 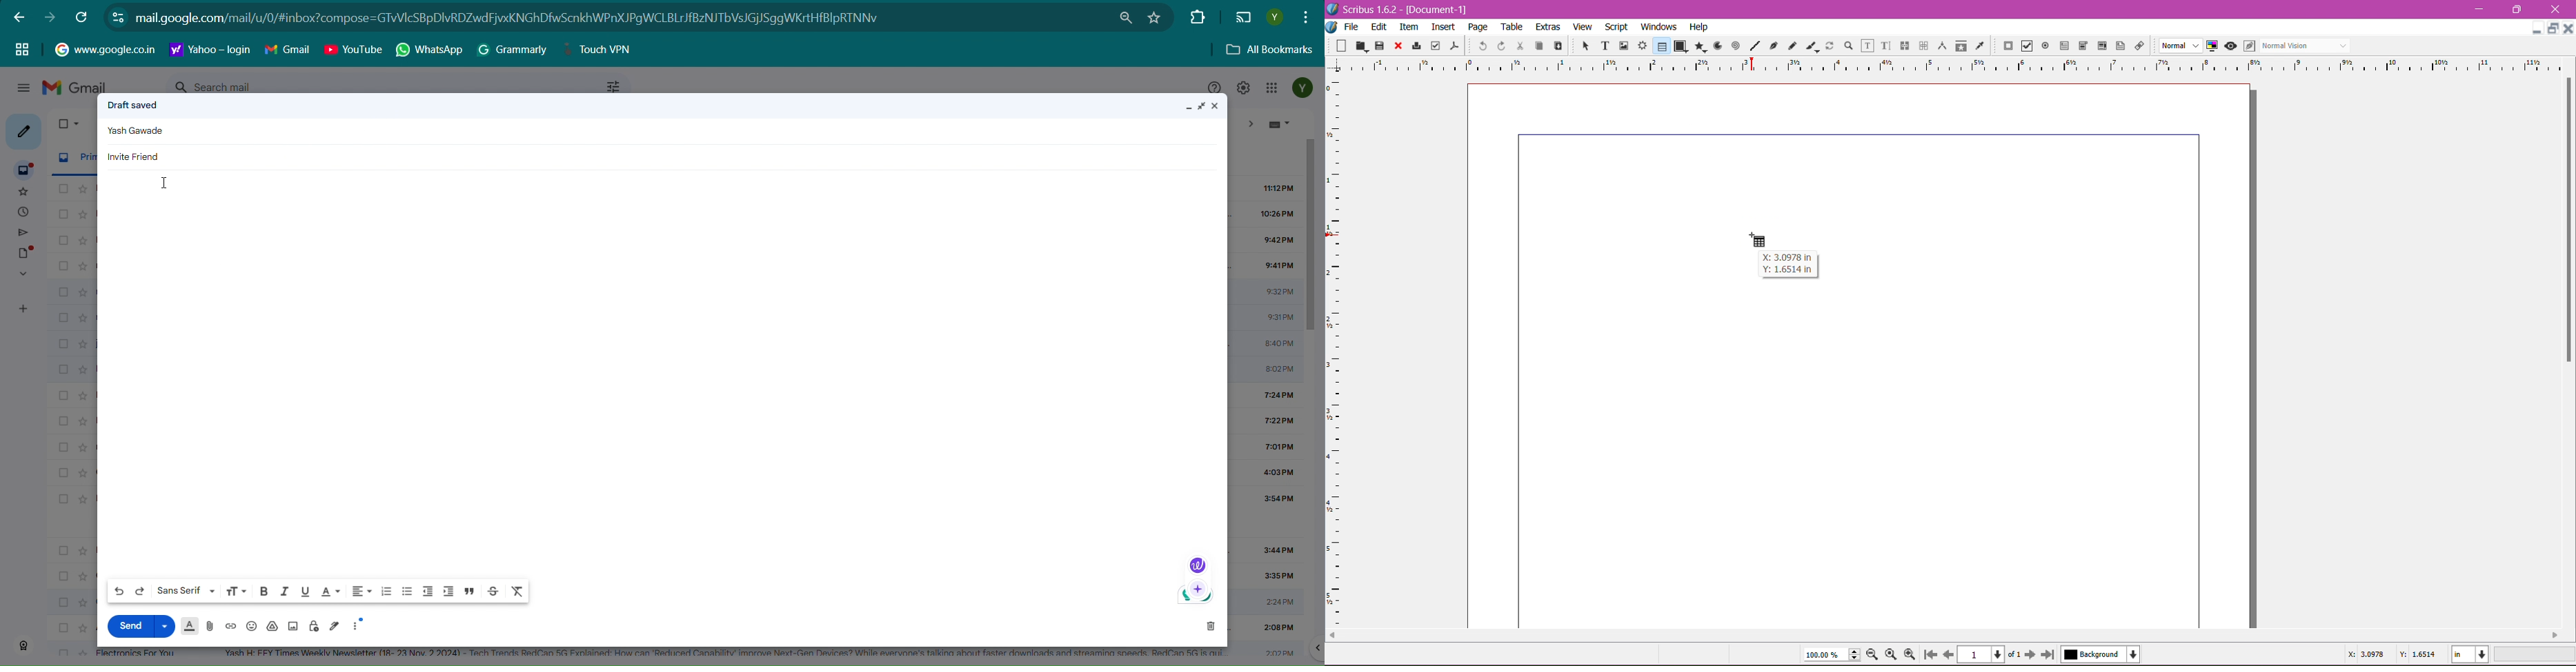 What do you see at coordinates (1904, 46) in the screenshot?
I see `Link Text Frames` at bounding box center [1904, 46].